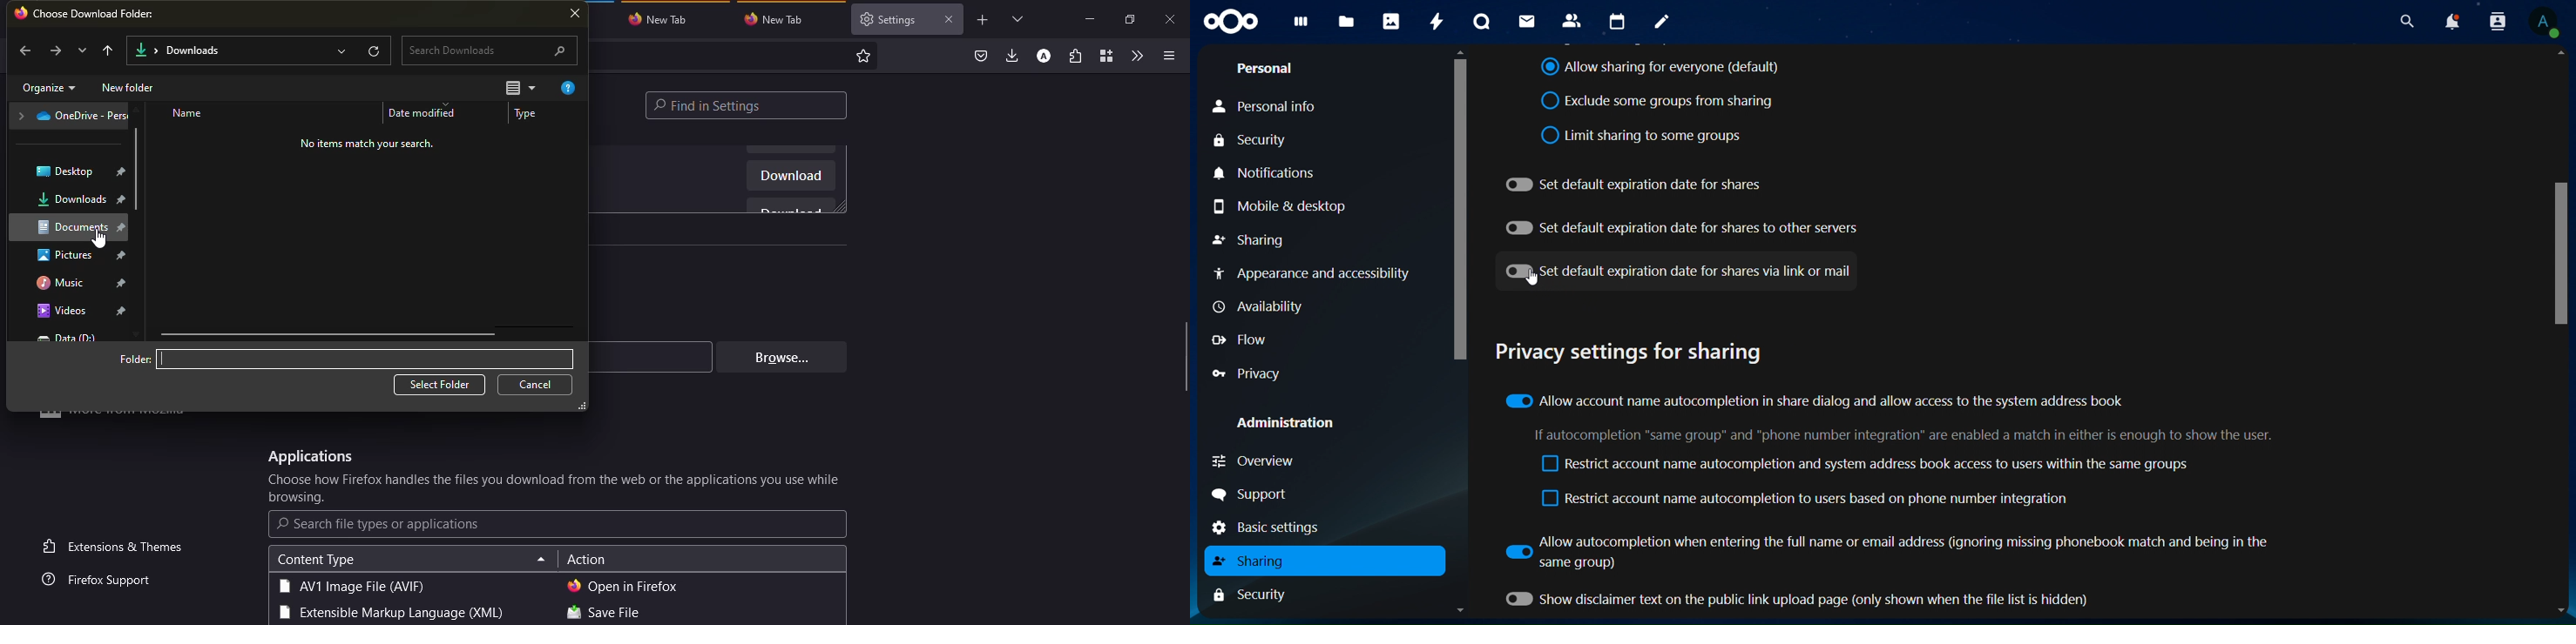 The width and height of the screenshot is (2576, 644). Describe the element at coordinates (66, 311) in the screenshot. I see `location` at that location.